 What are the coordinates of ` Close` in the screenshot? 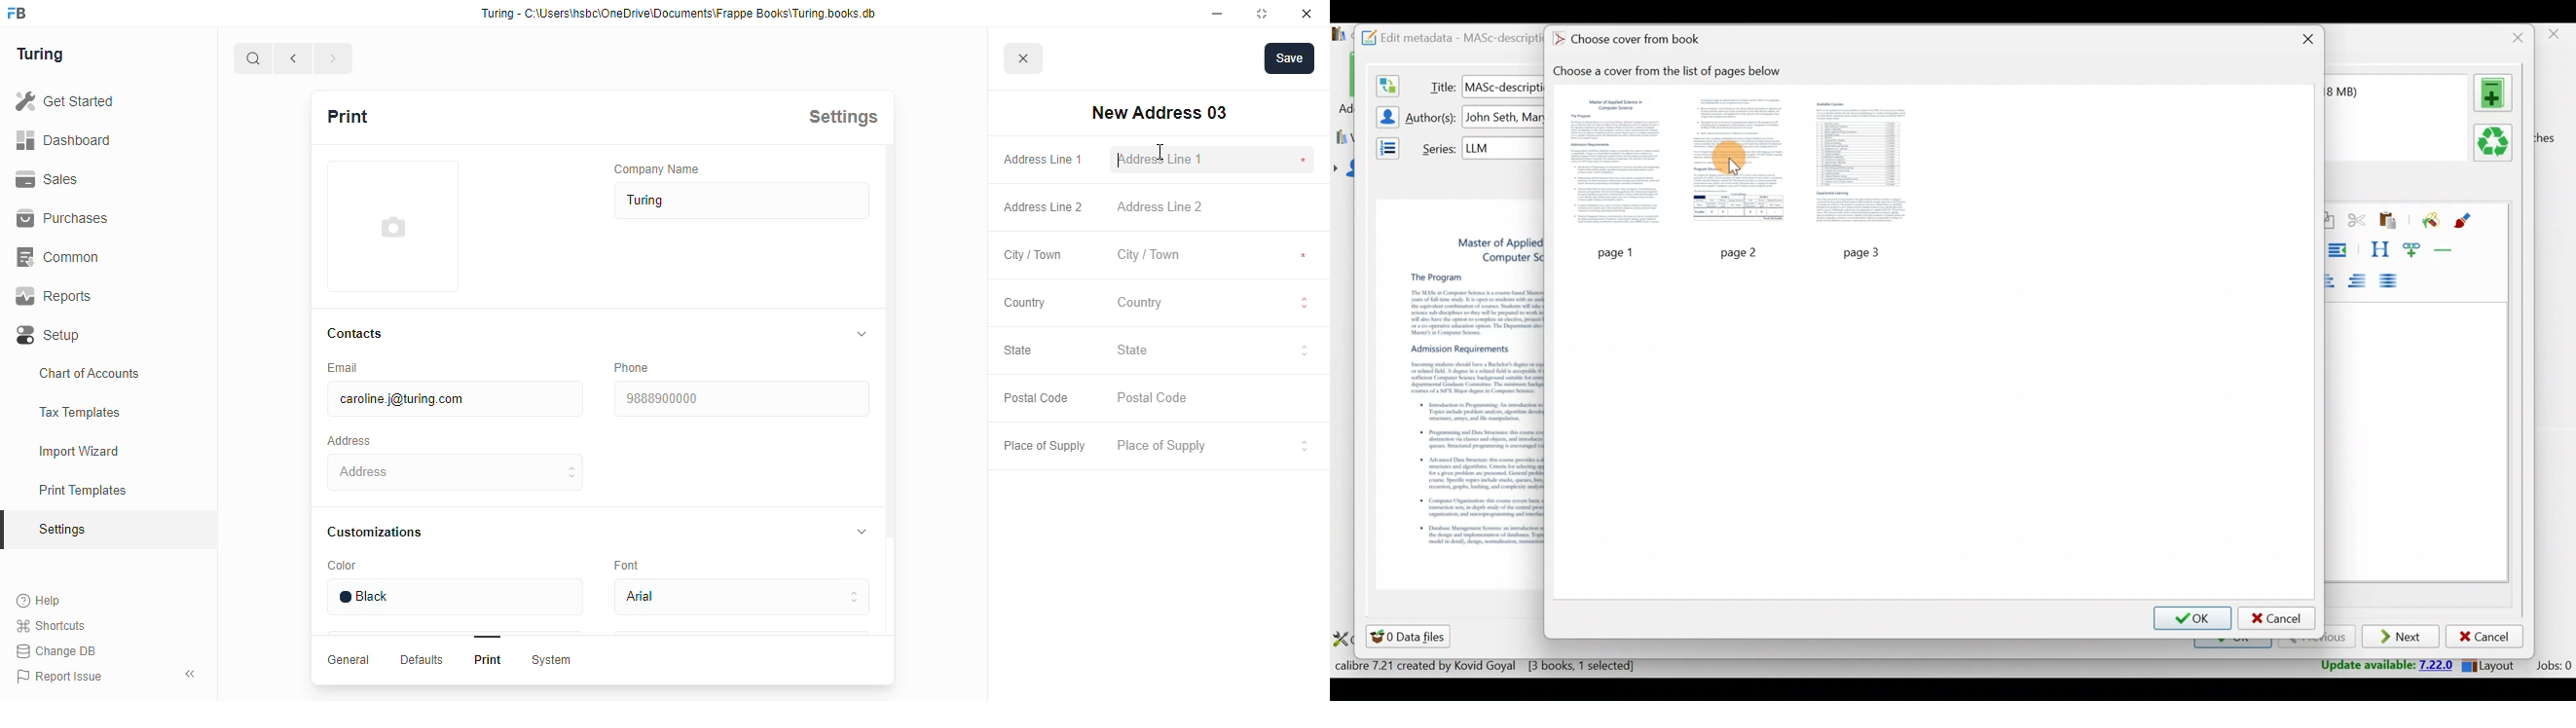 It's located at (2556, 38).